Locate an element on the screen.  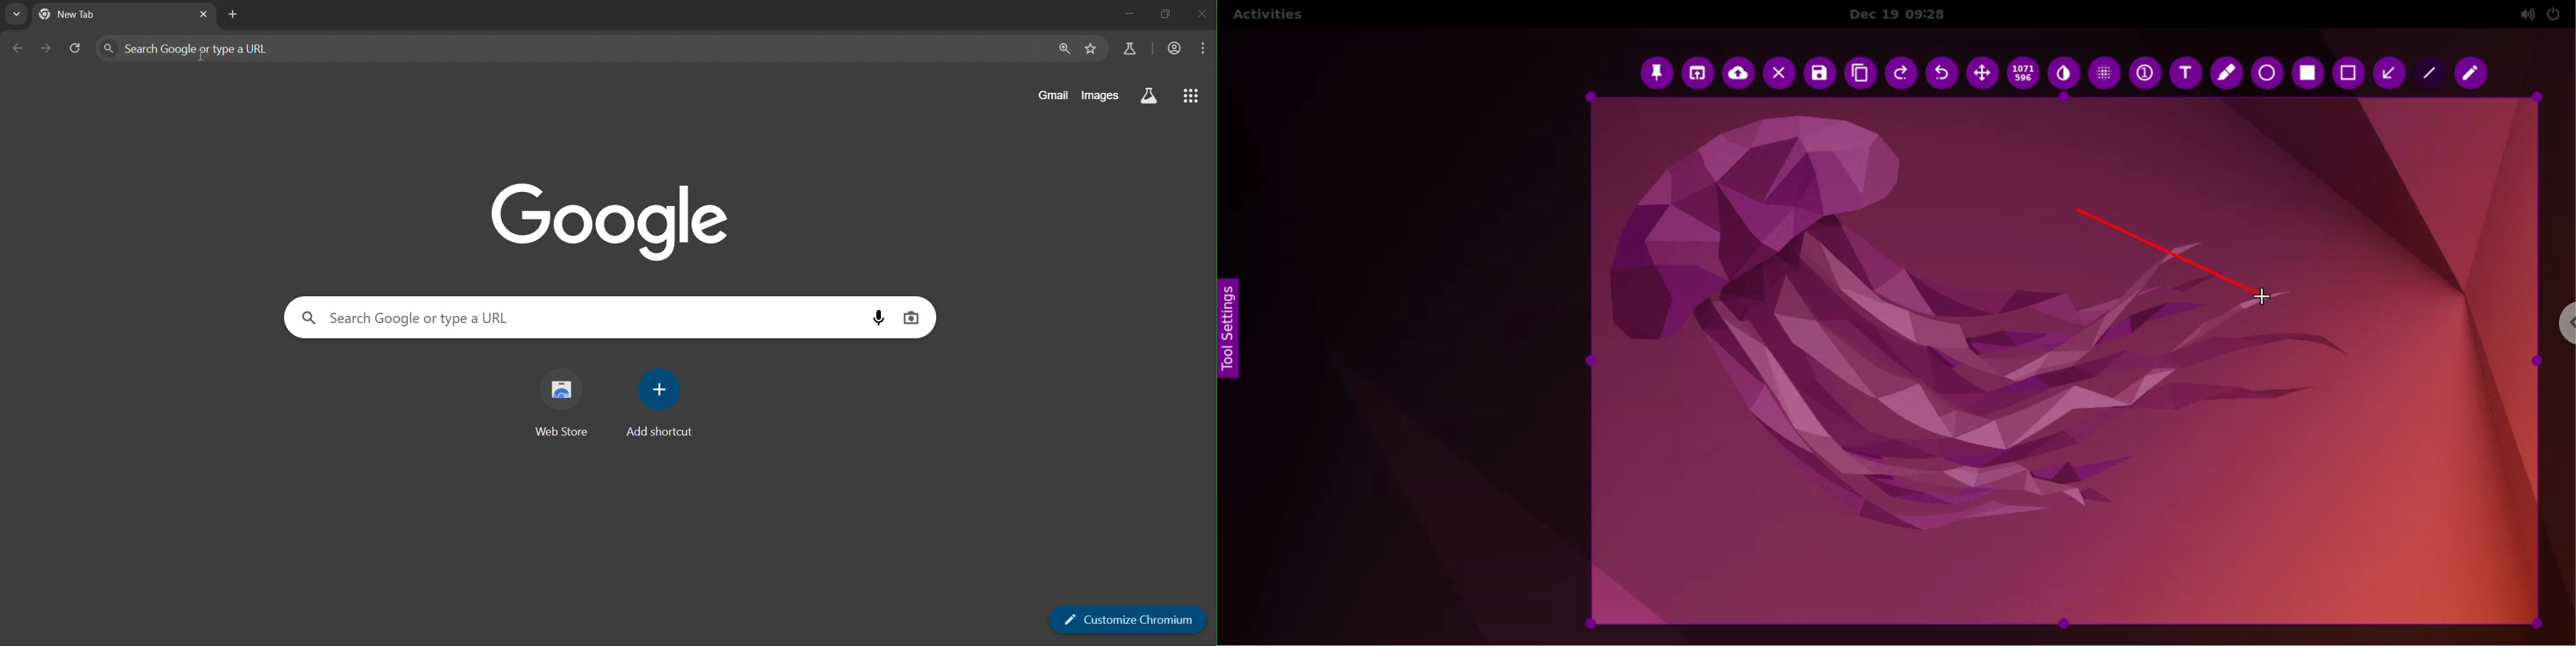
search labs is located at coordinates (1131, 51).